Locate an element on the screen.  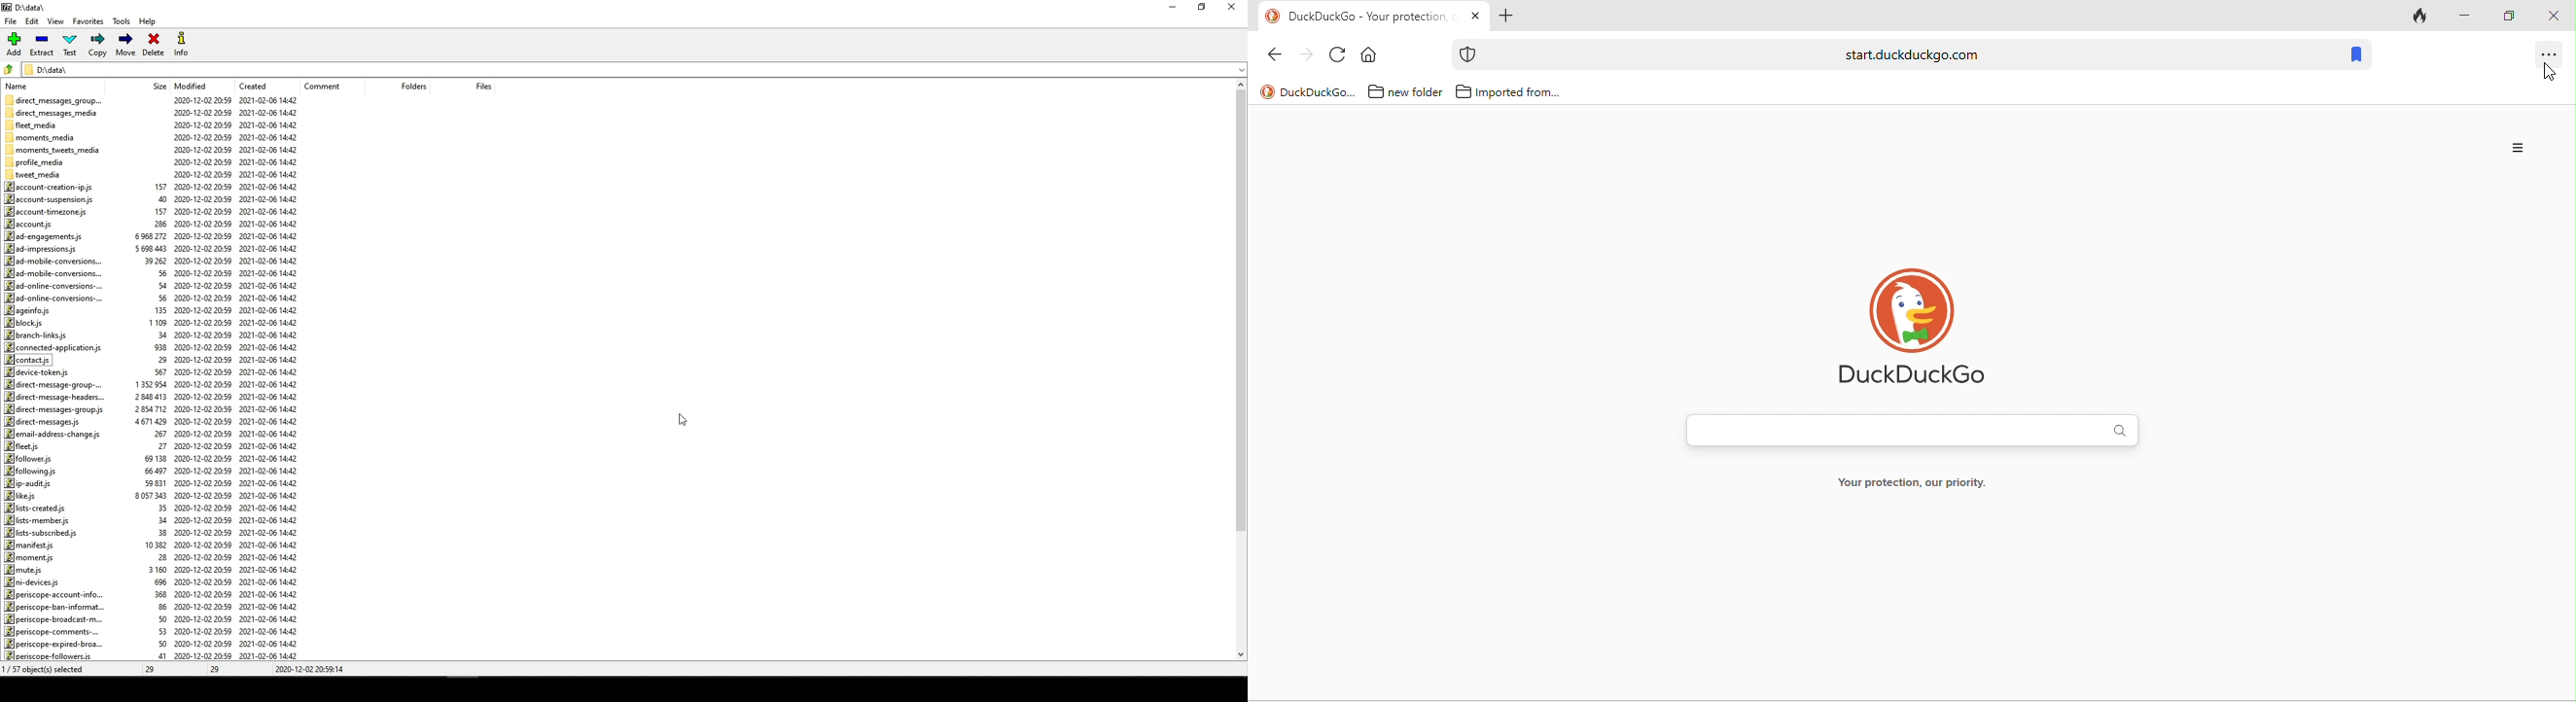
created is located at coordinates (252, 85).